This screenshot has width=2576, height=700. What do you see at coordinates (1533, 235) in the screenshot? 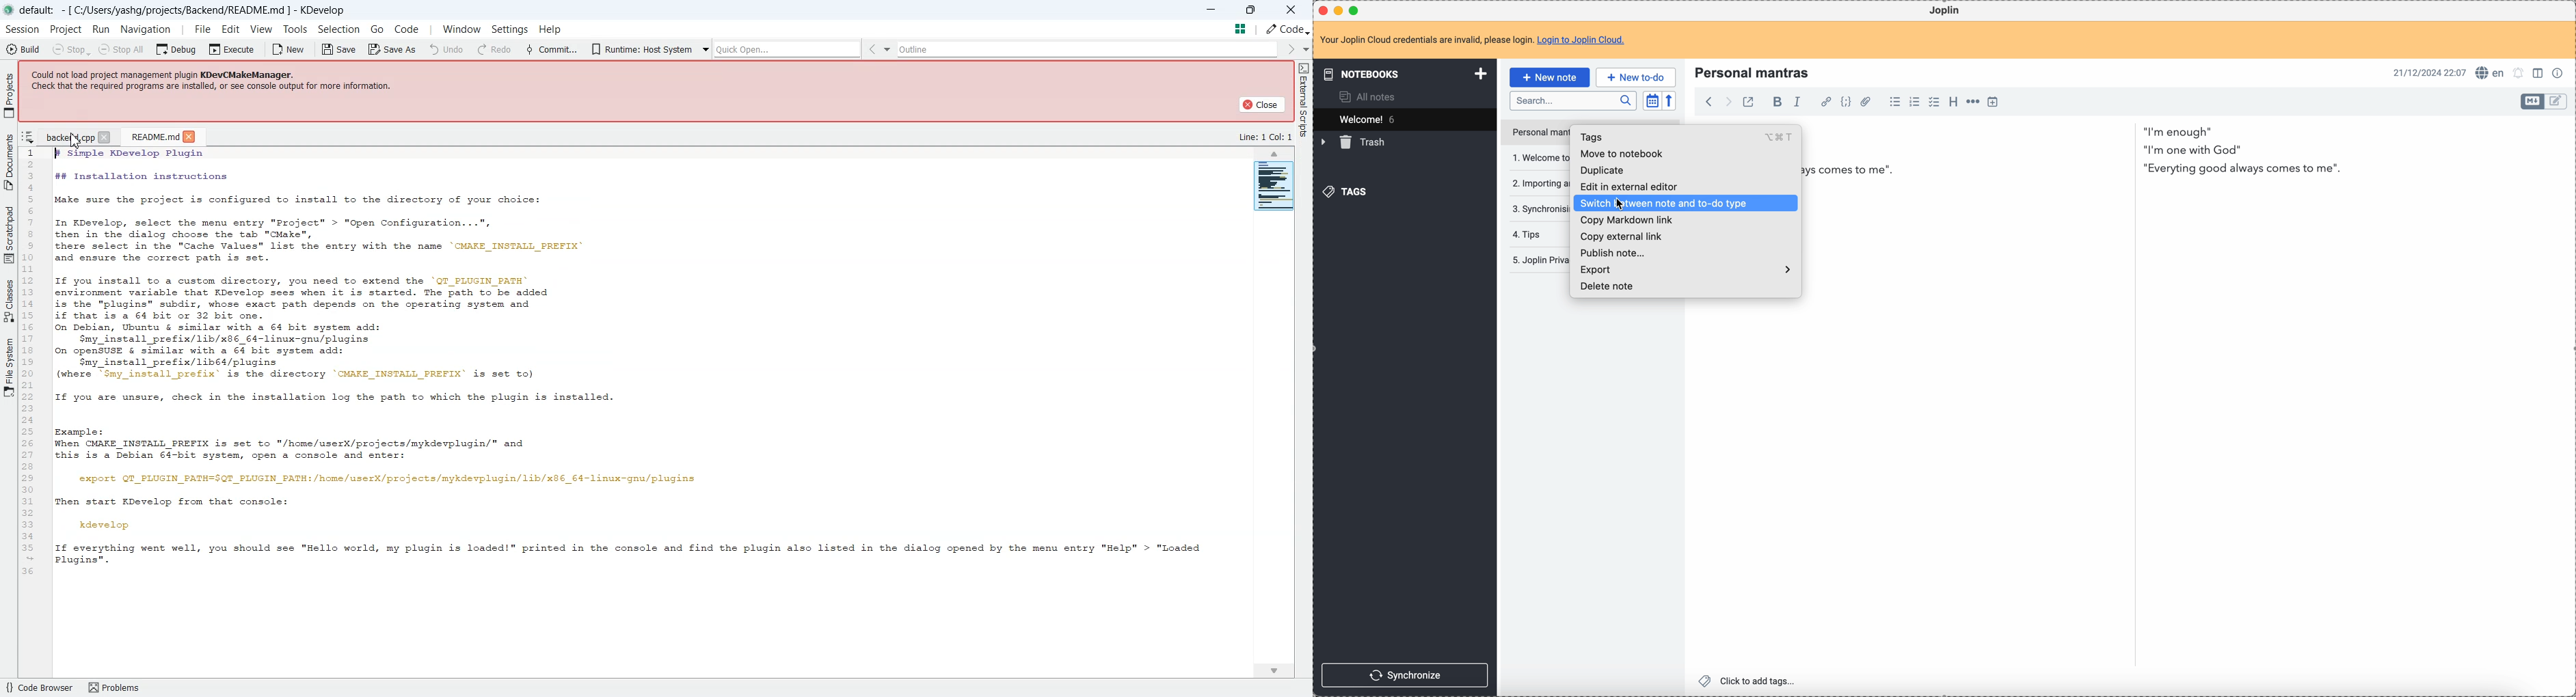
I see `tips` at bounding box center [1533, 235].